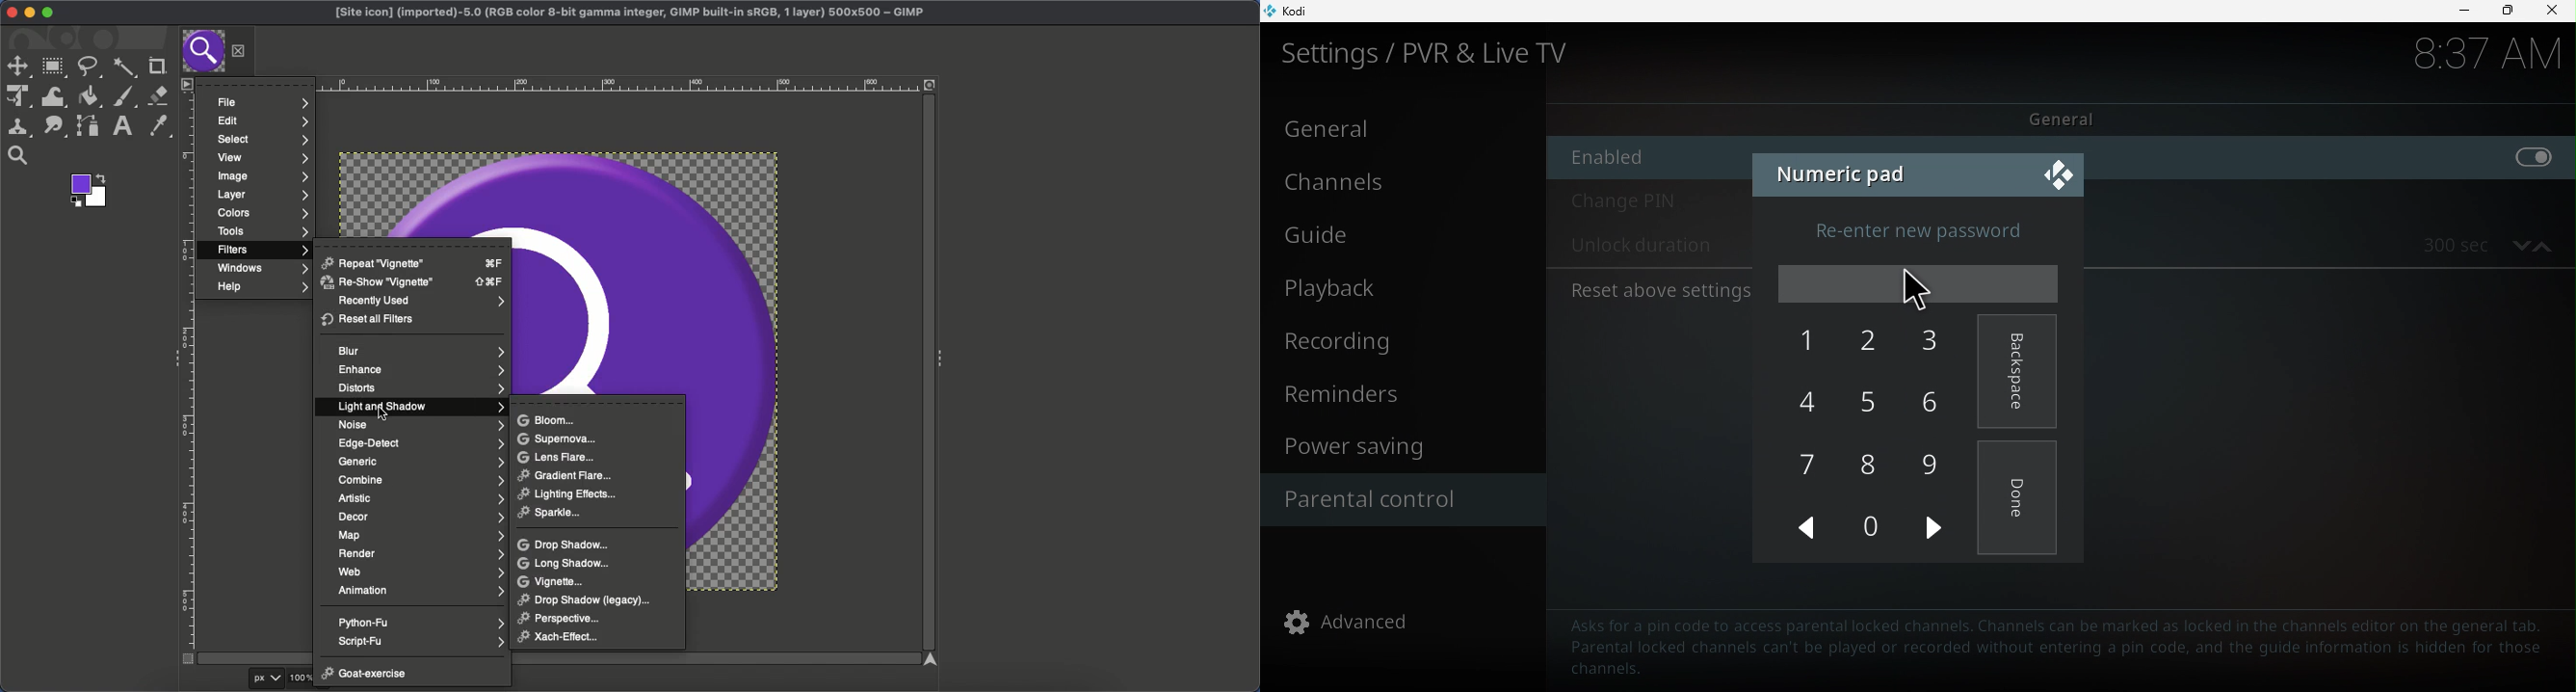  Describe the element at coordinates (2518, 244) in the screenshot. I see `decrease` at that location.